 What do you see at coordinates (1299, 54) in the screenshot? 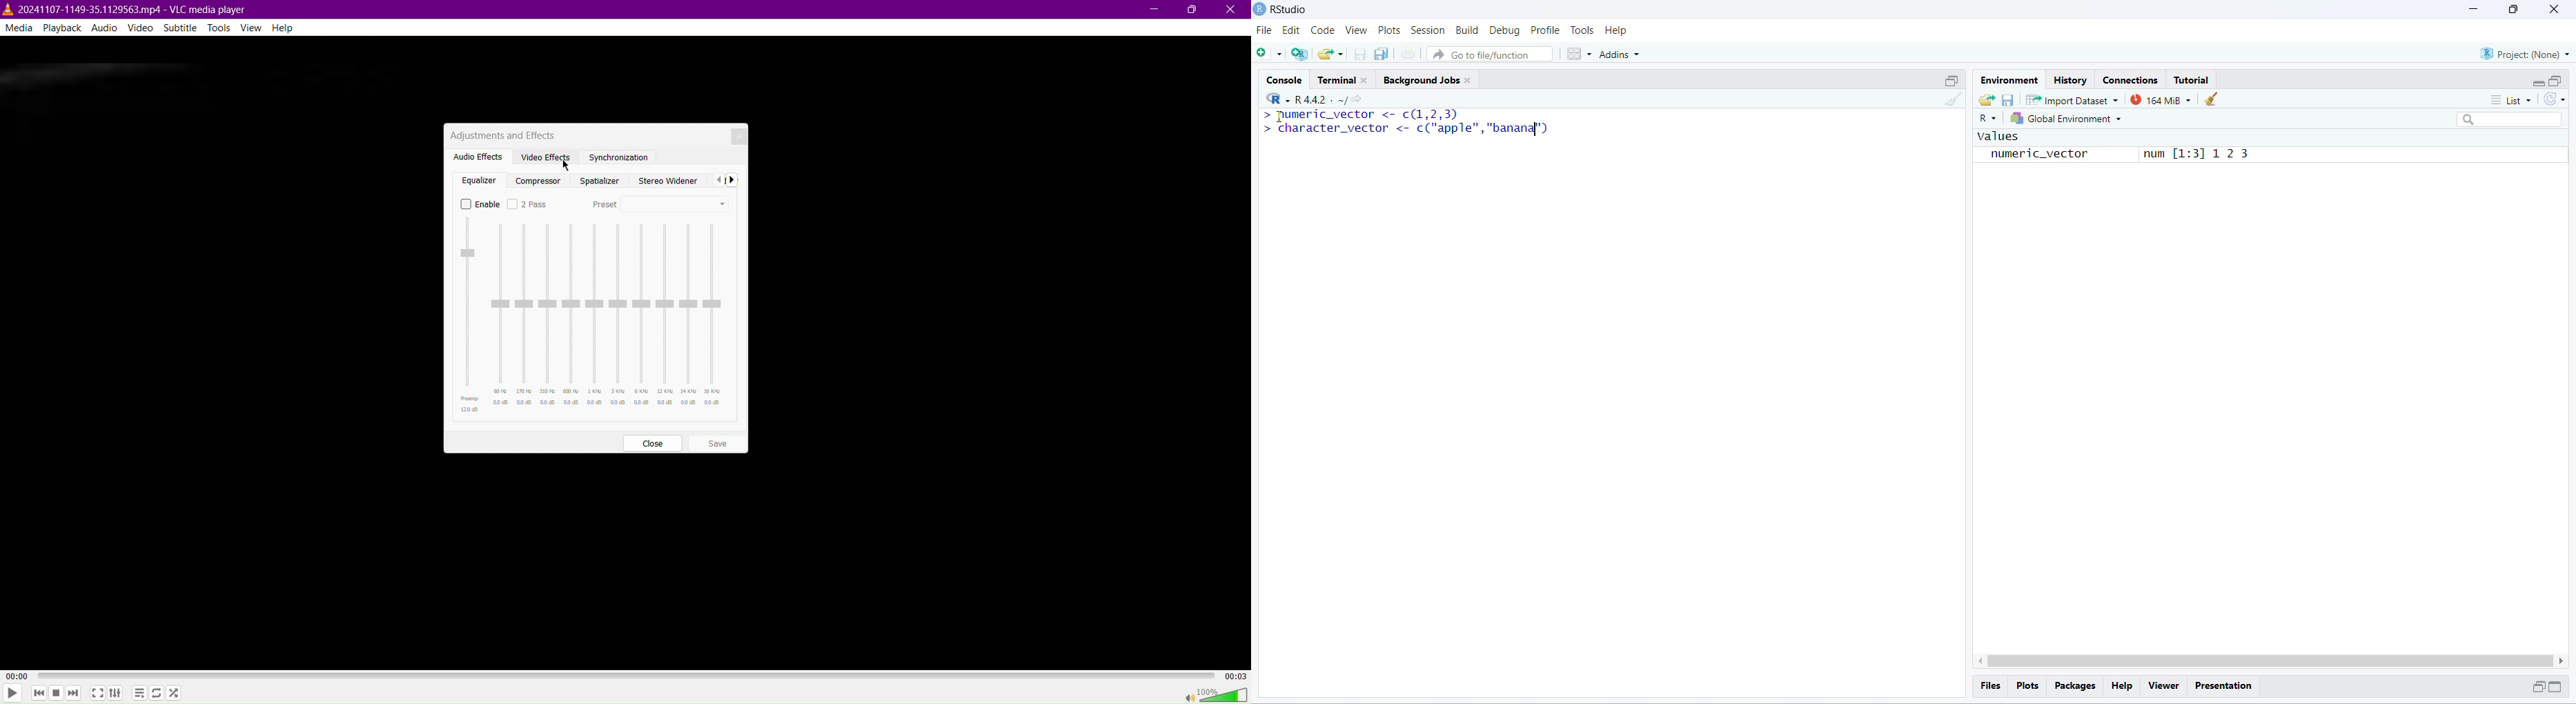
I see `create a project` at bounding box center [1299, 54].